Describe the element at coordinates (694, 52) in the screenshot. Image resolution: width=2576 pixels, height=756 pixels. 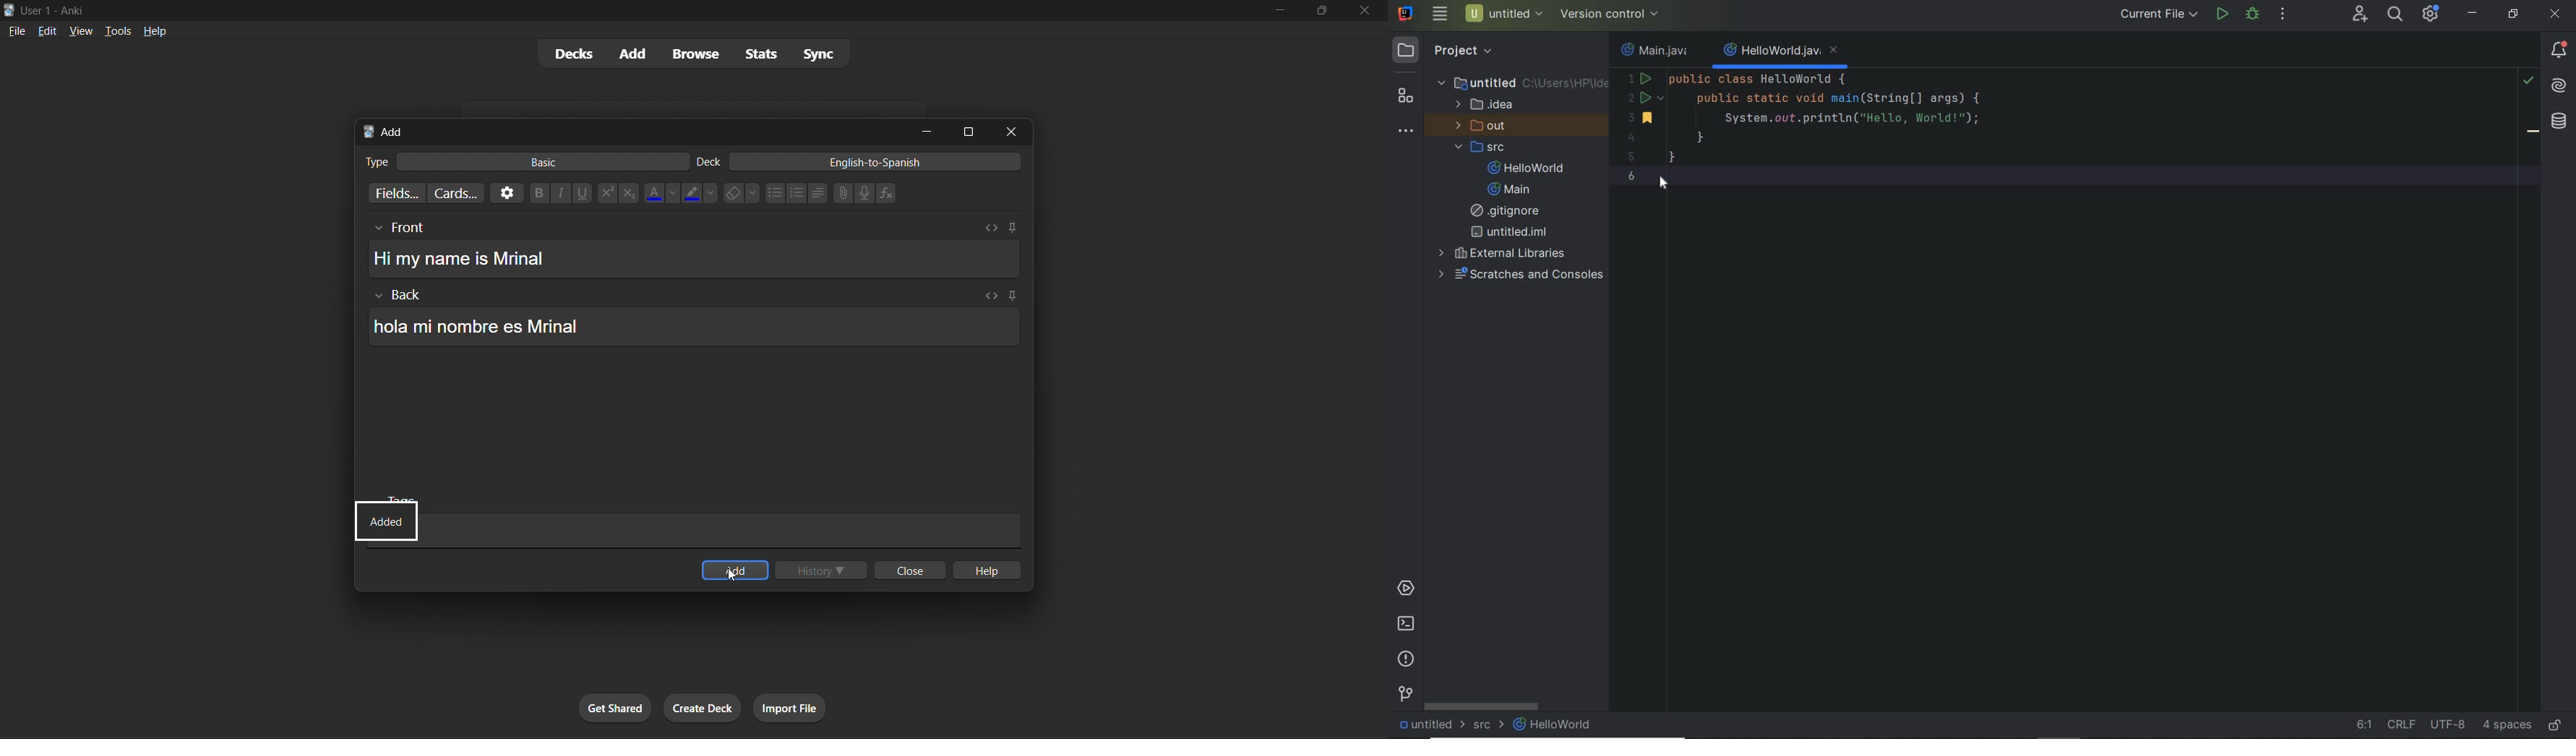
I see `browse` at that location.